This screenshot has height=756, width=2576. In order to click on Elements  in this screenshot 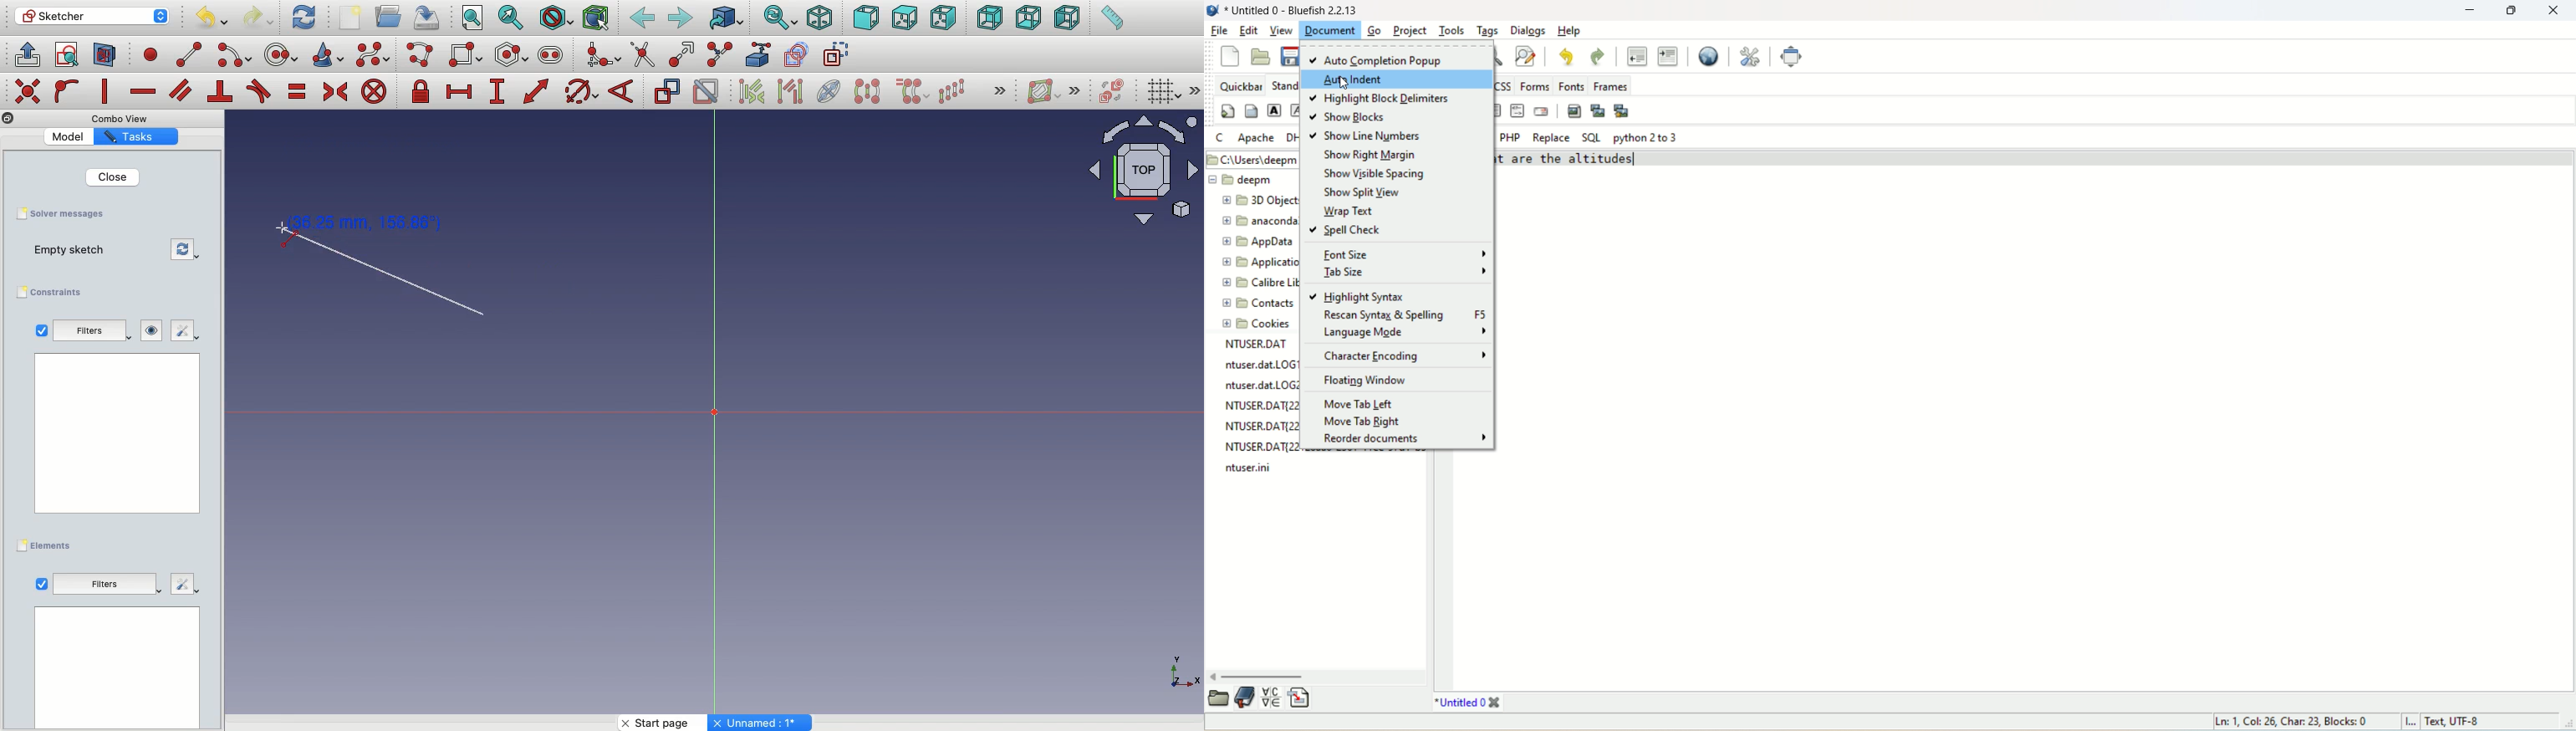, I will do `click(48, 544)`.